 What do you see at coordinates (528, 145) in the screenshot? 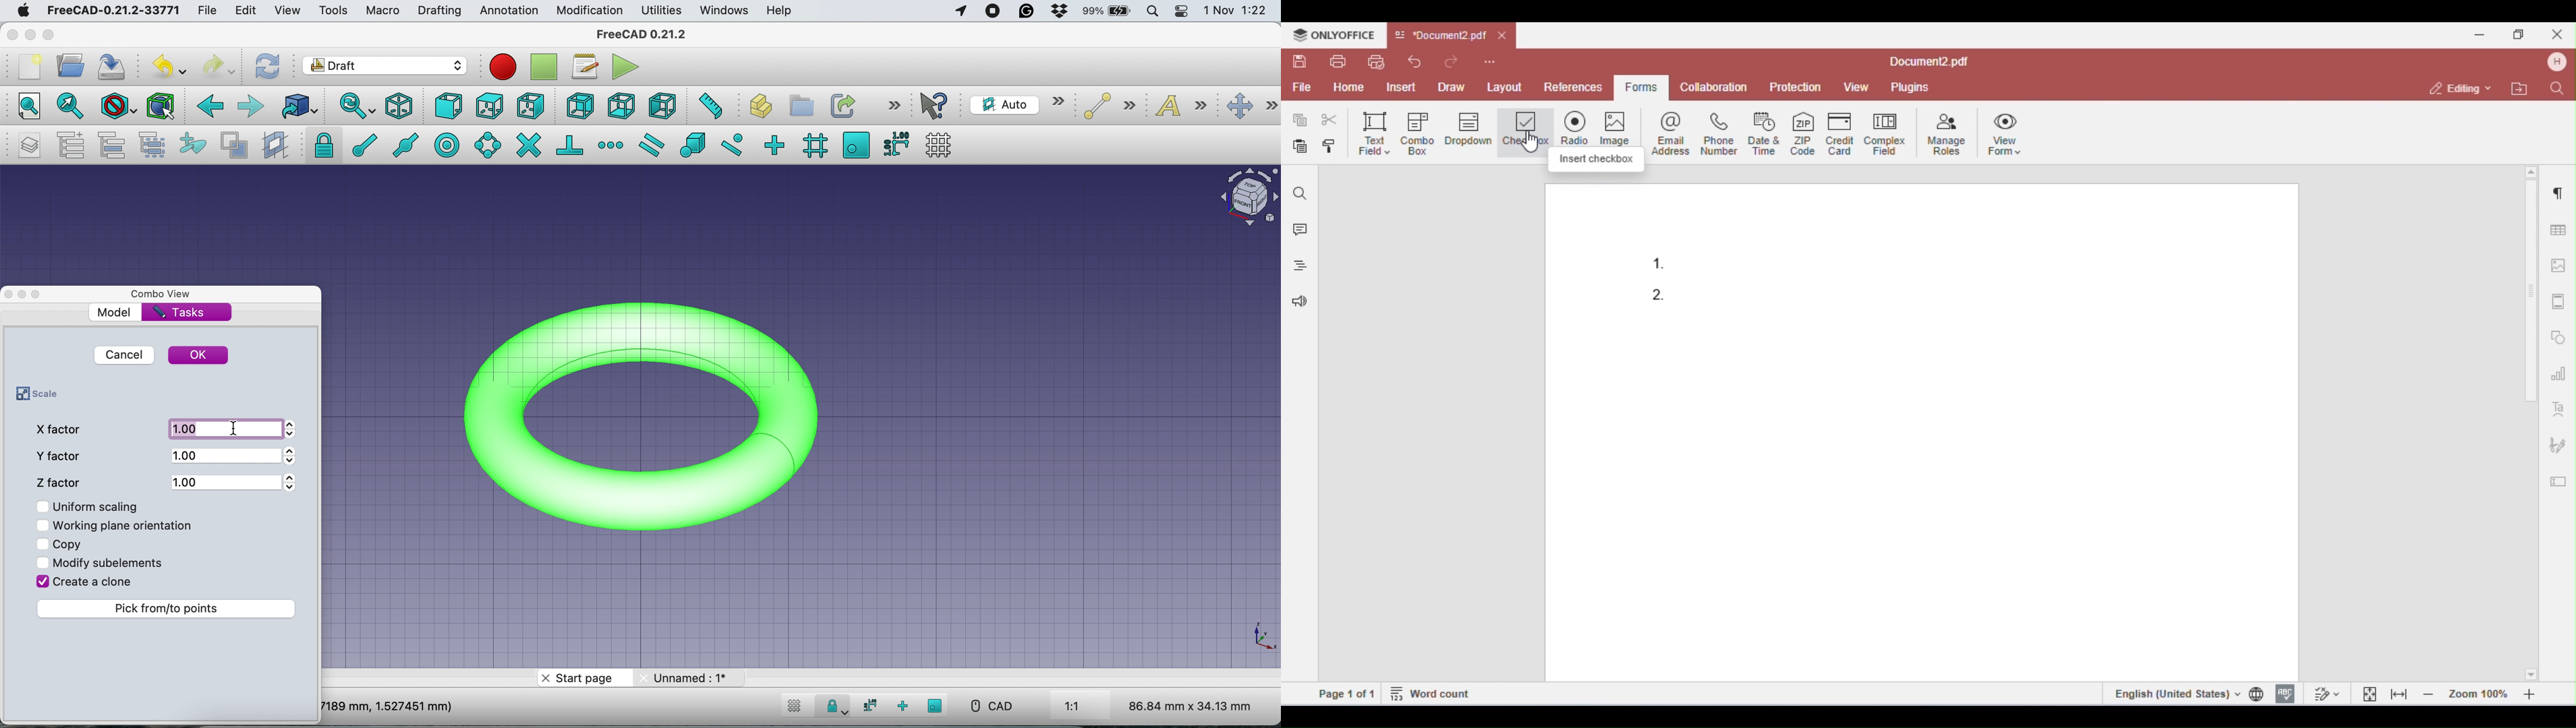
I see `snap intersection` at bounding box center [528, 145].